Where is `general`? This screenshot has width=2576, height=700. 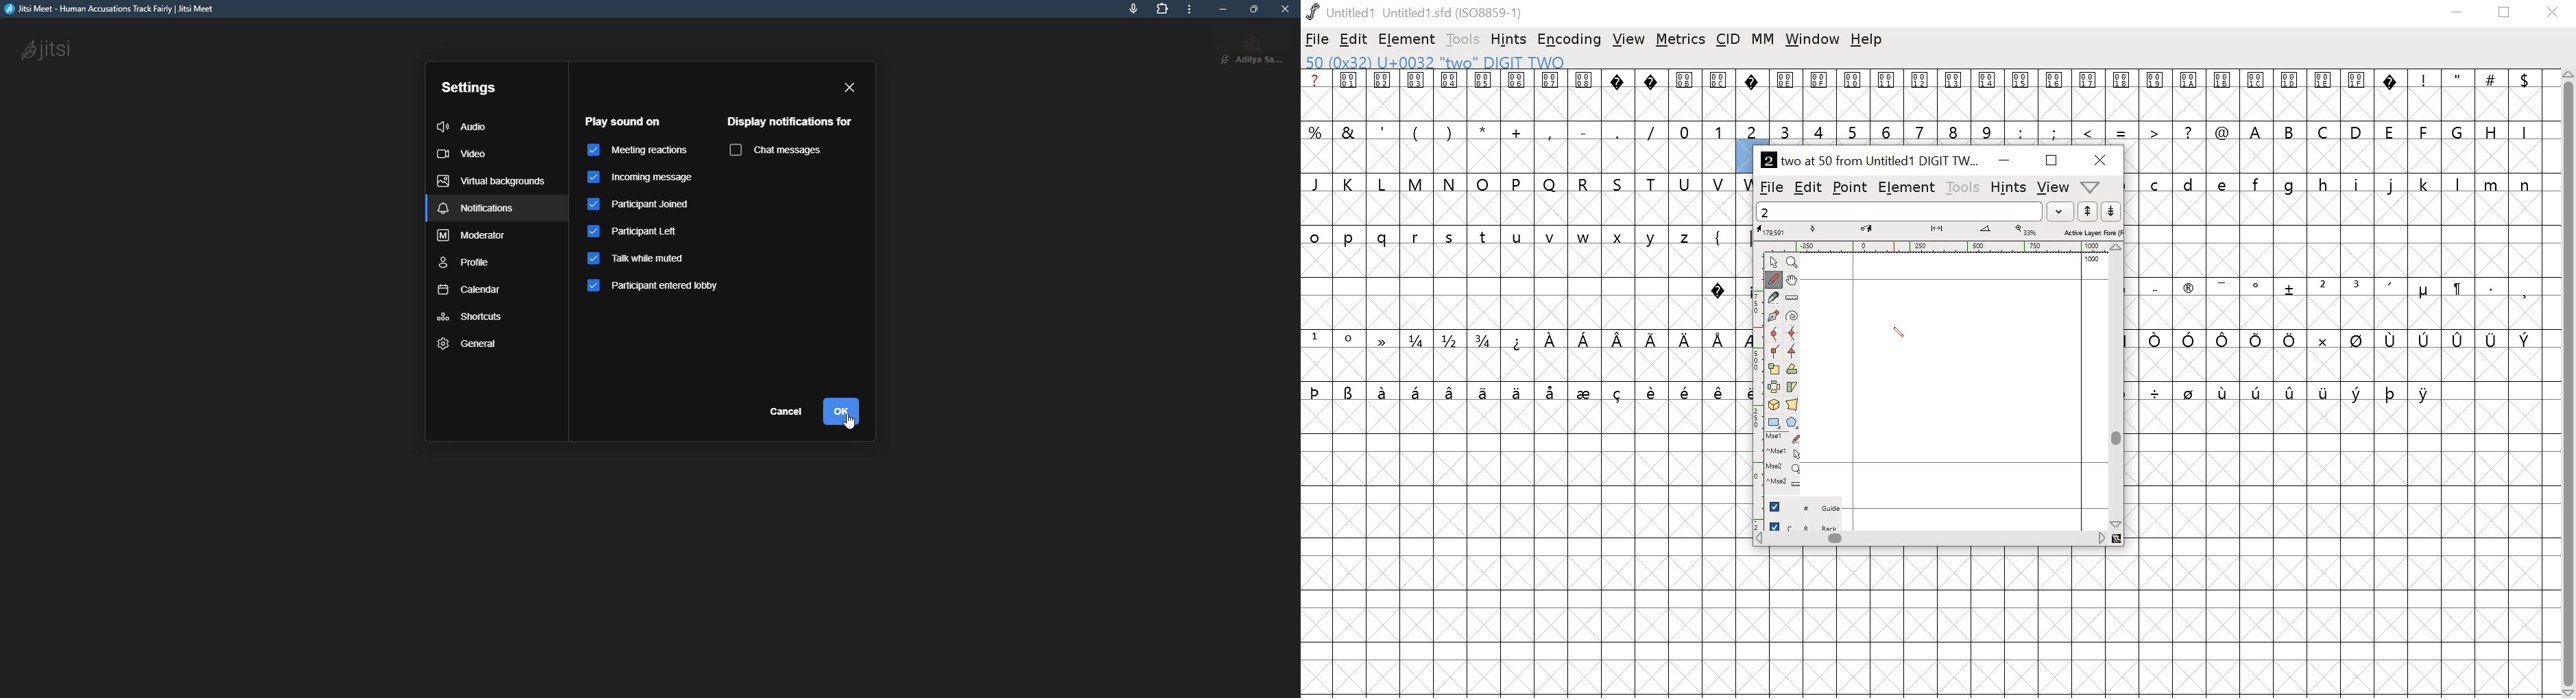
general is located at coordinates (470, 343).